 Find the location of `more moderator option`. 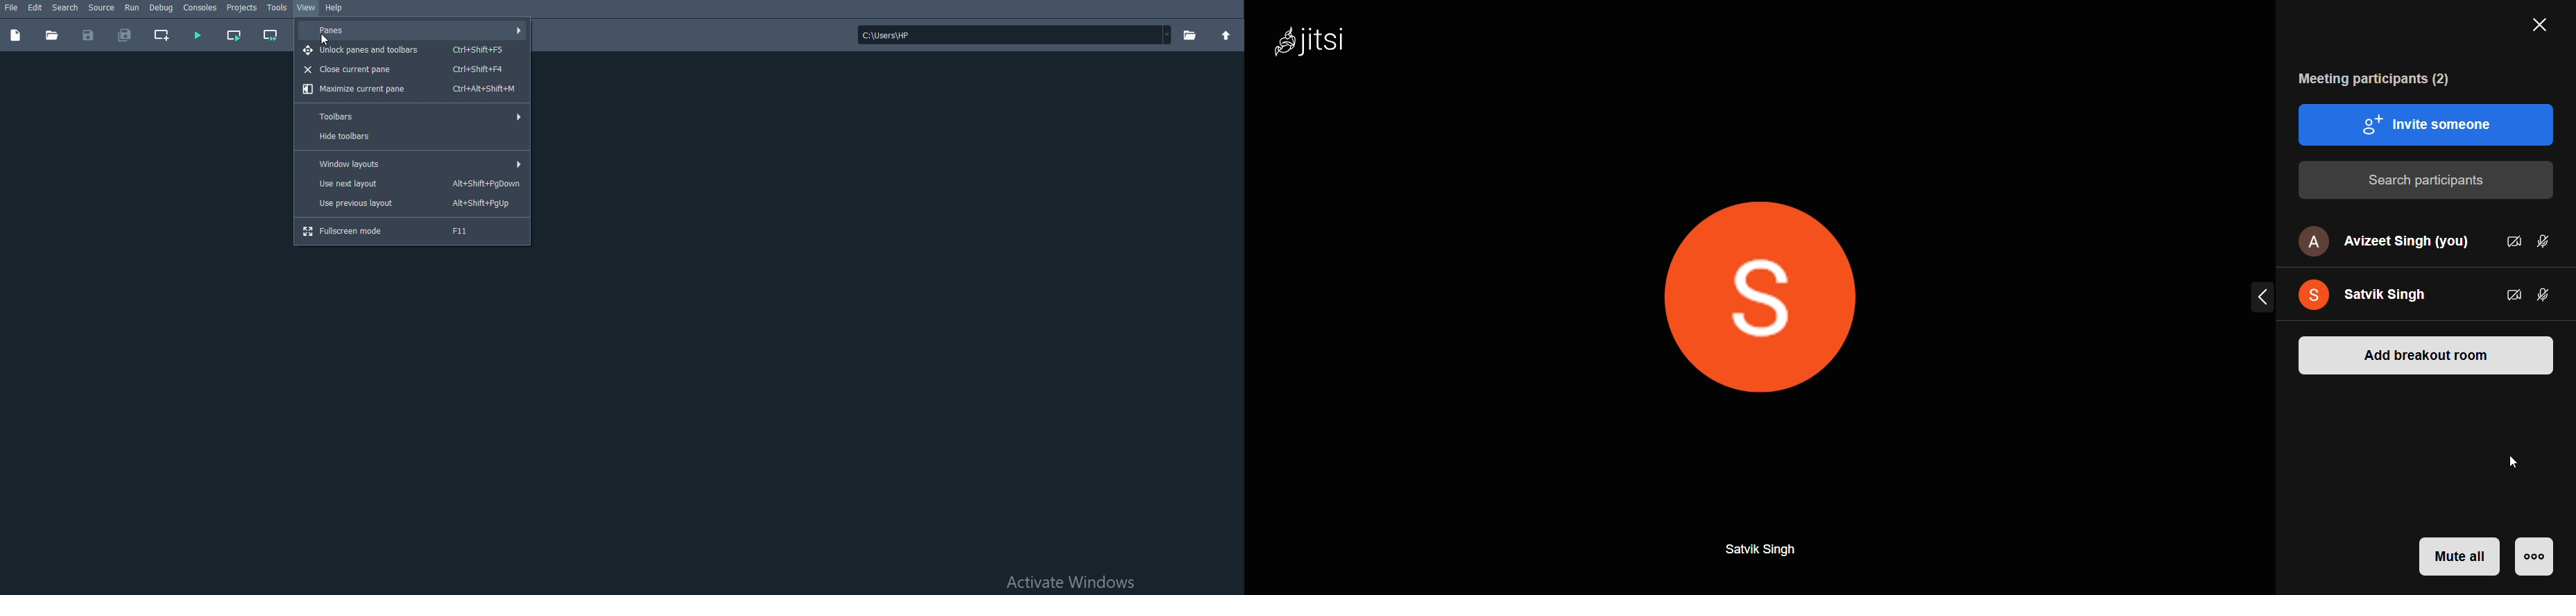

more moderator option is located at coordinates (2534, 556).